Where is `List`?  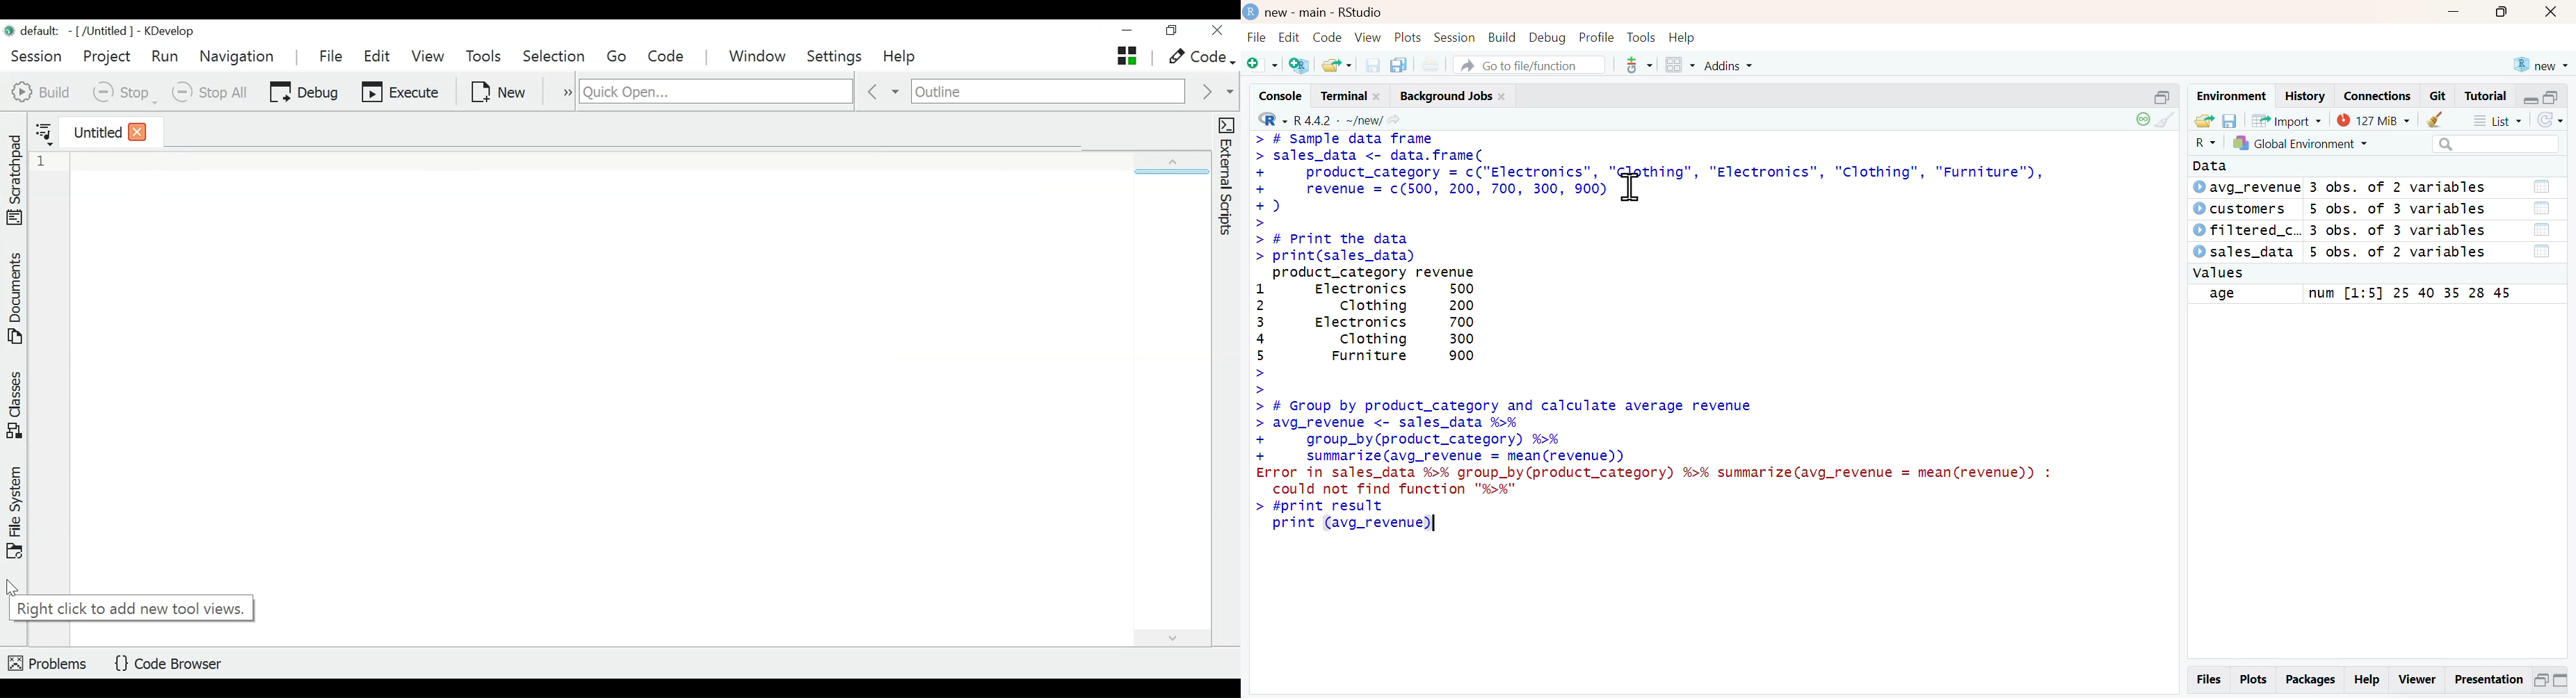 List is located at coordinates (2496, 120).